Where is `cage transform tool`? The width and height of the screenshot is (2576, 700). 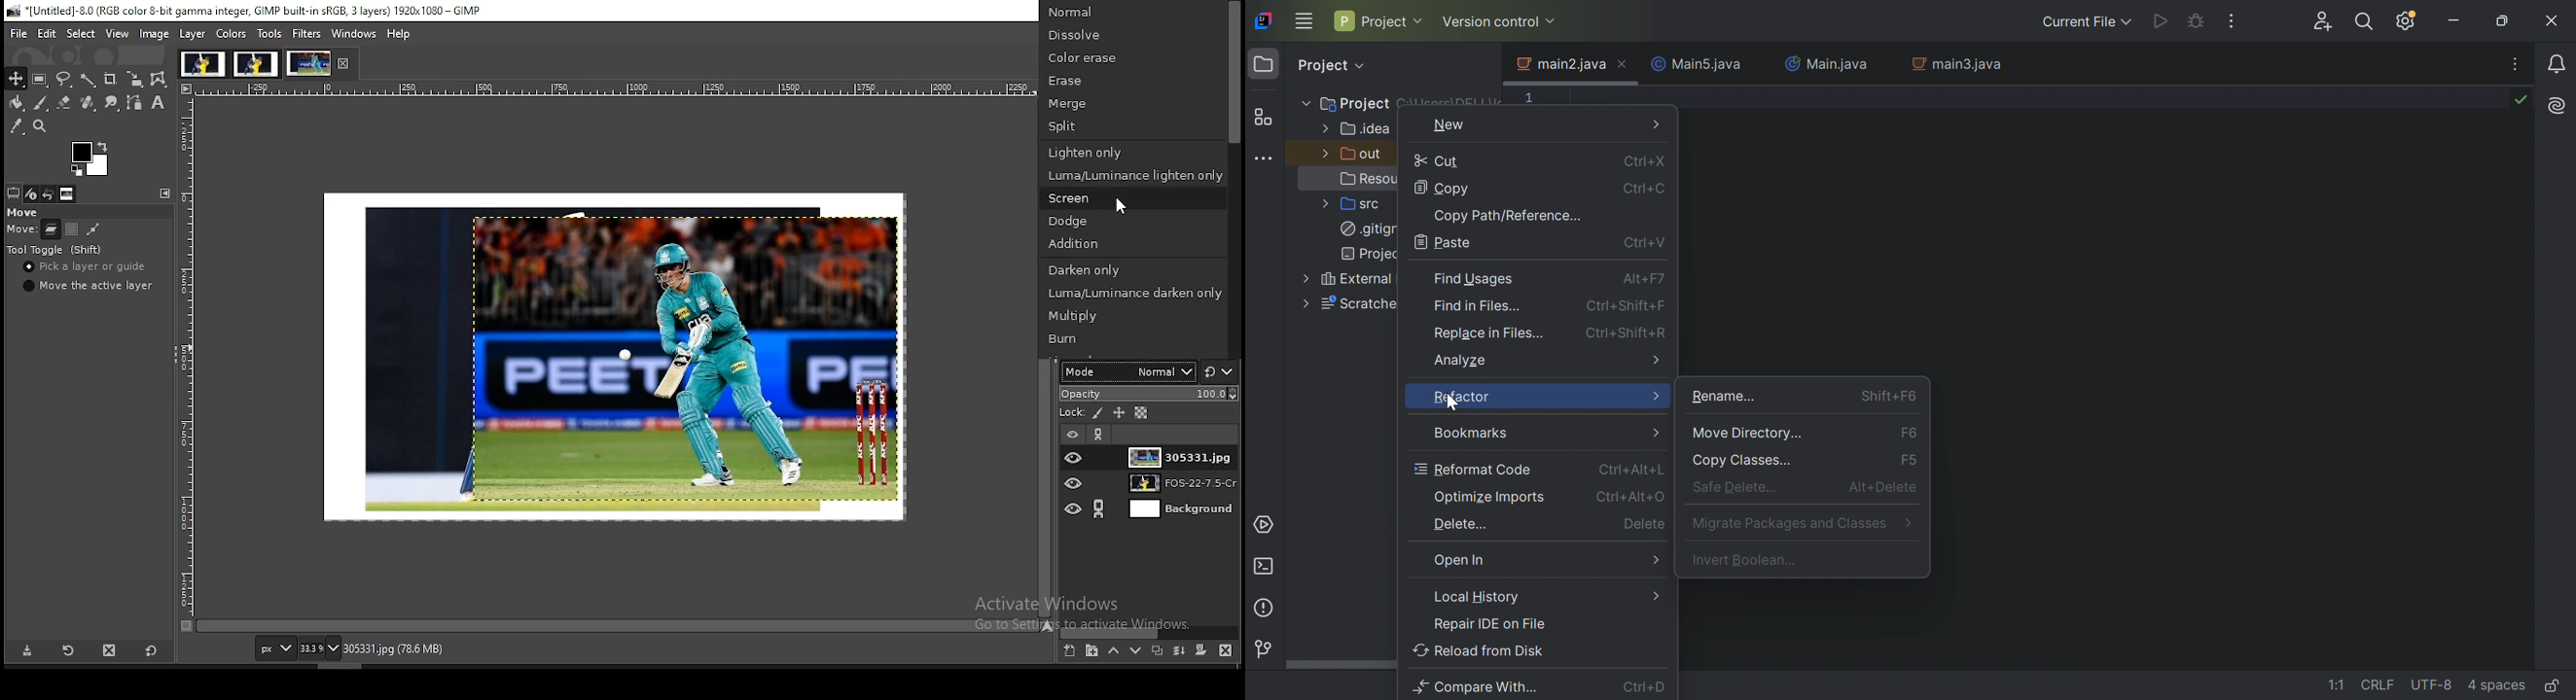 cage transform tool is located at coordinates (161, 80).